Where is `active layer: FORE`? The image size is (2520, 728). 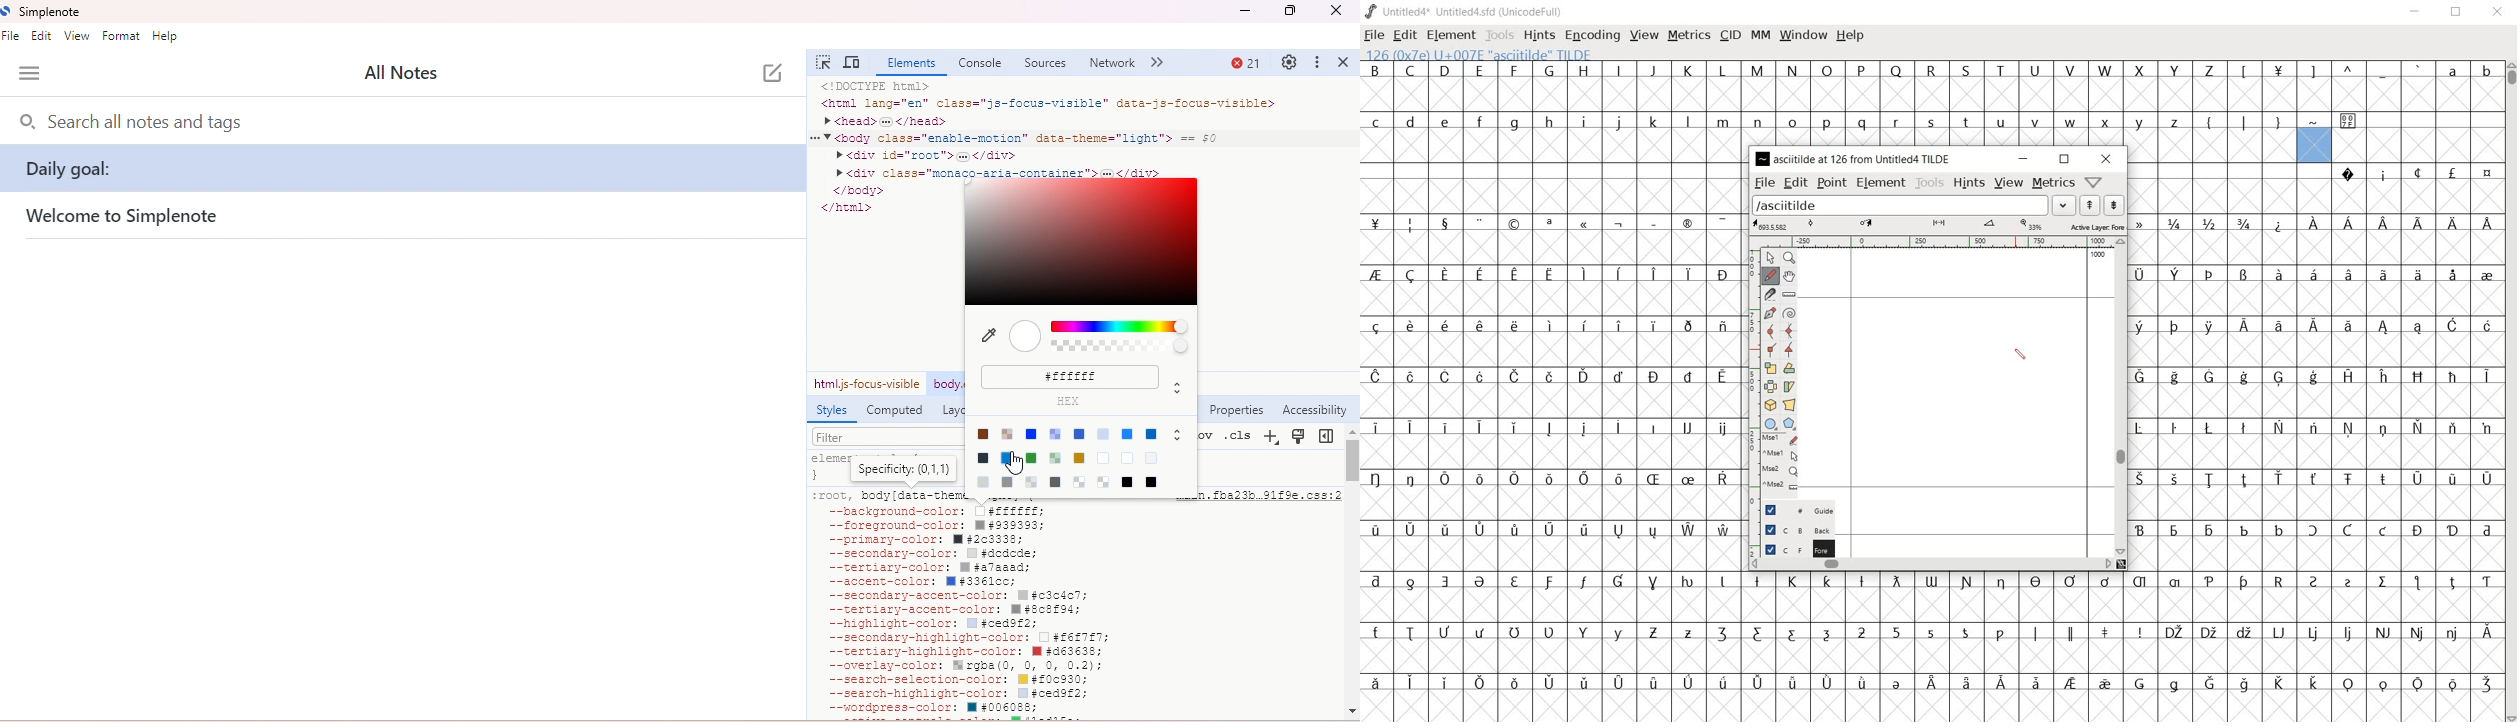 active layer: FORE is located at coordinates (1937, 226).